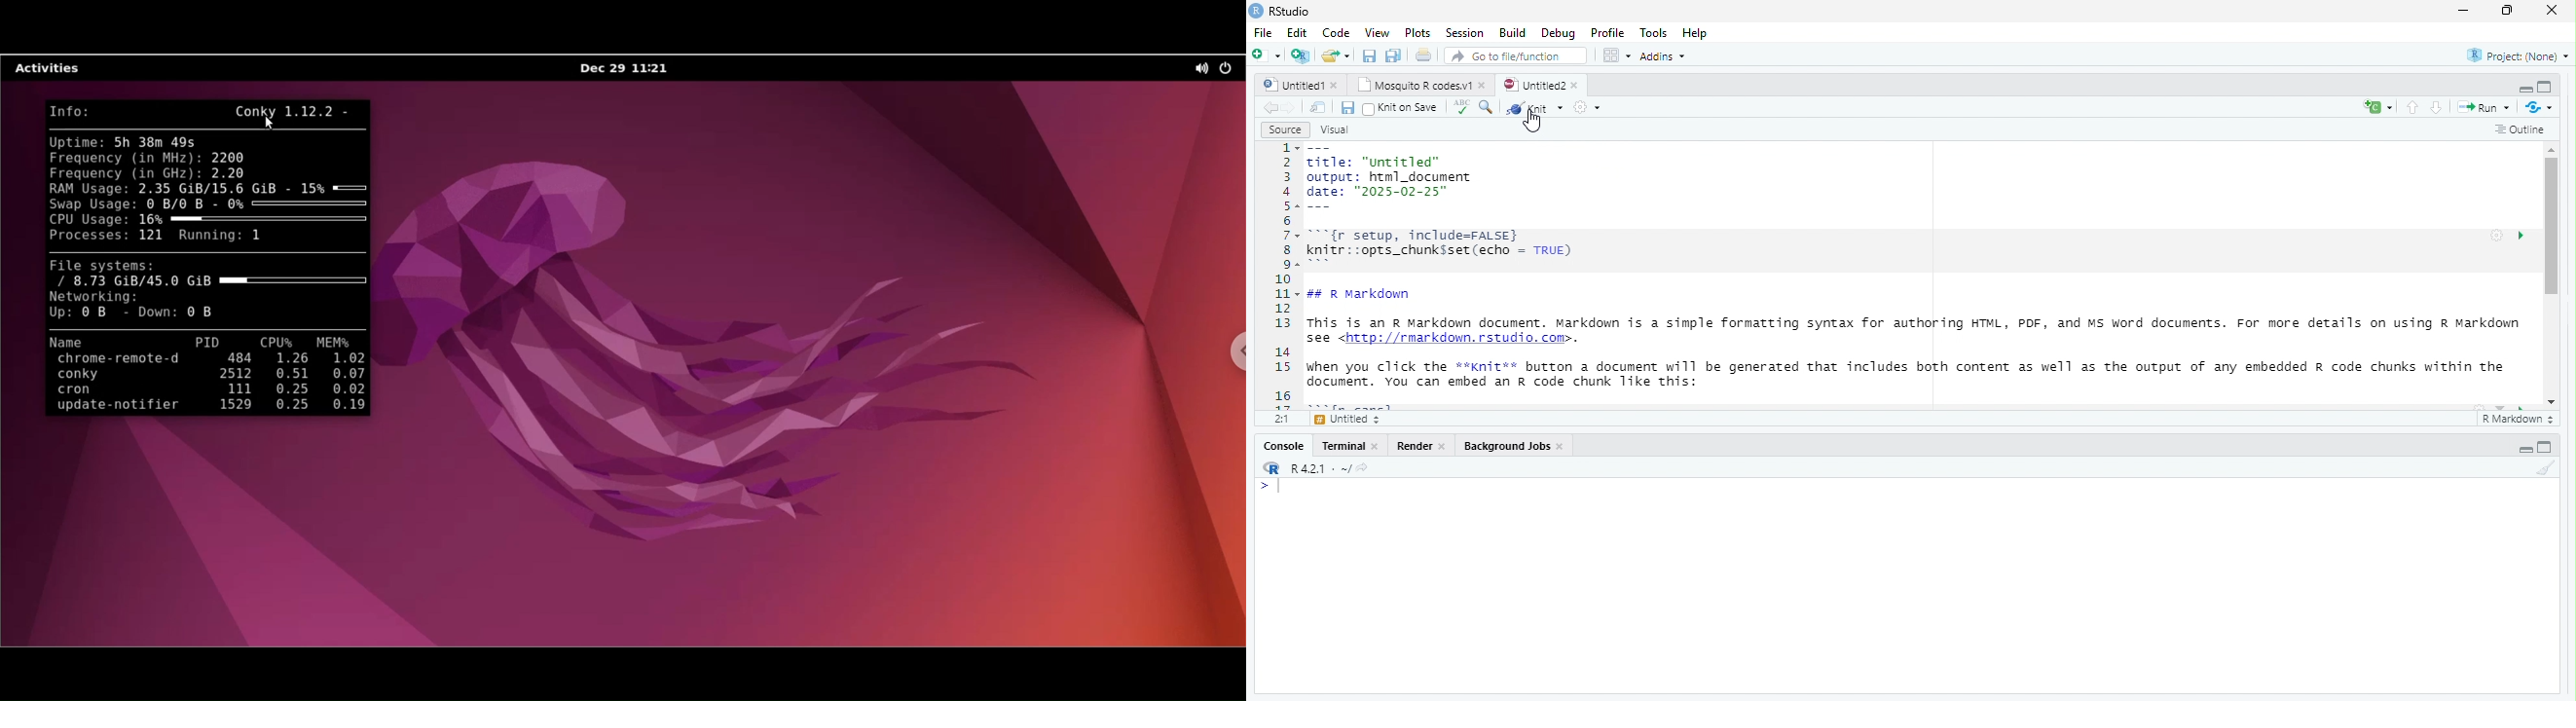 This screenshot has width=2576, height=728. I want to click on close, so click(1563, 447).